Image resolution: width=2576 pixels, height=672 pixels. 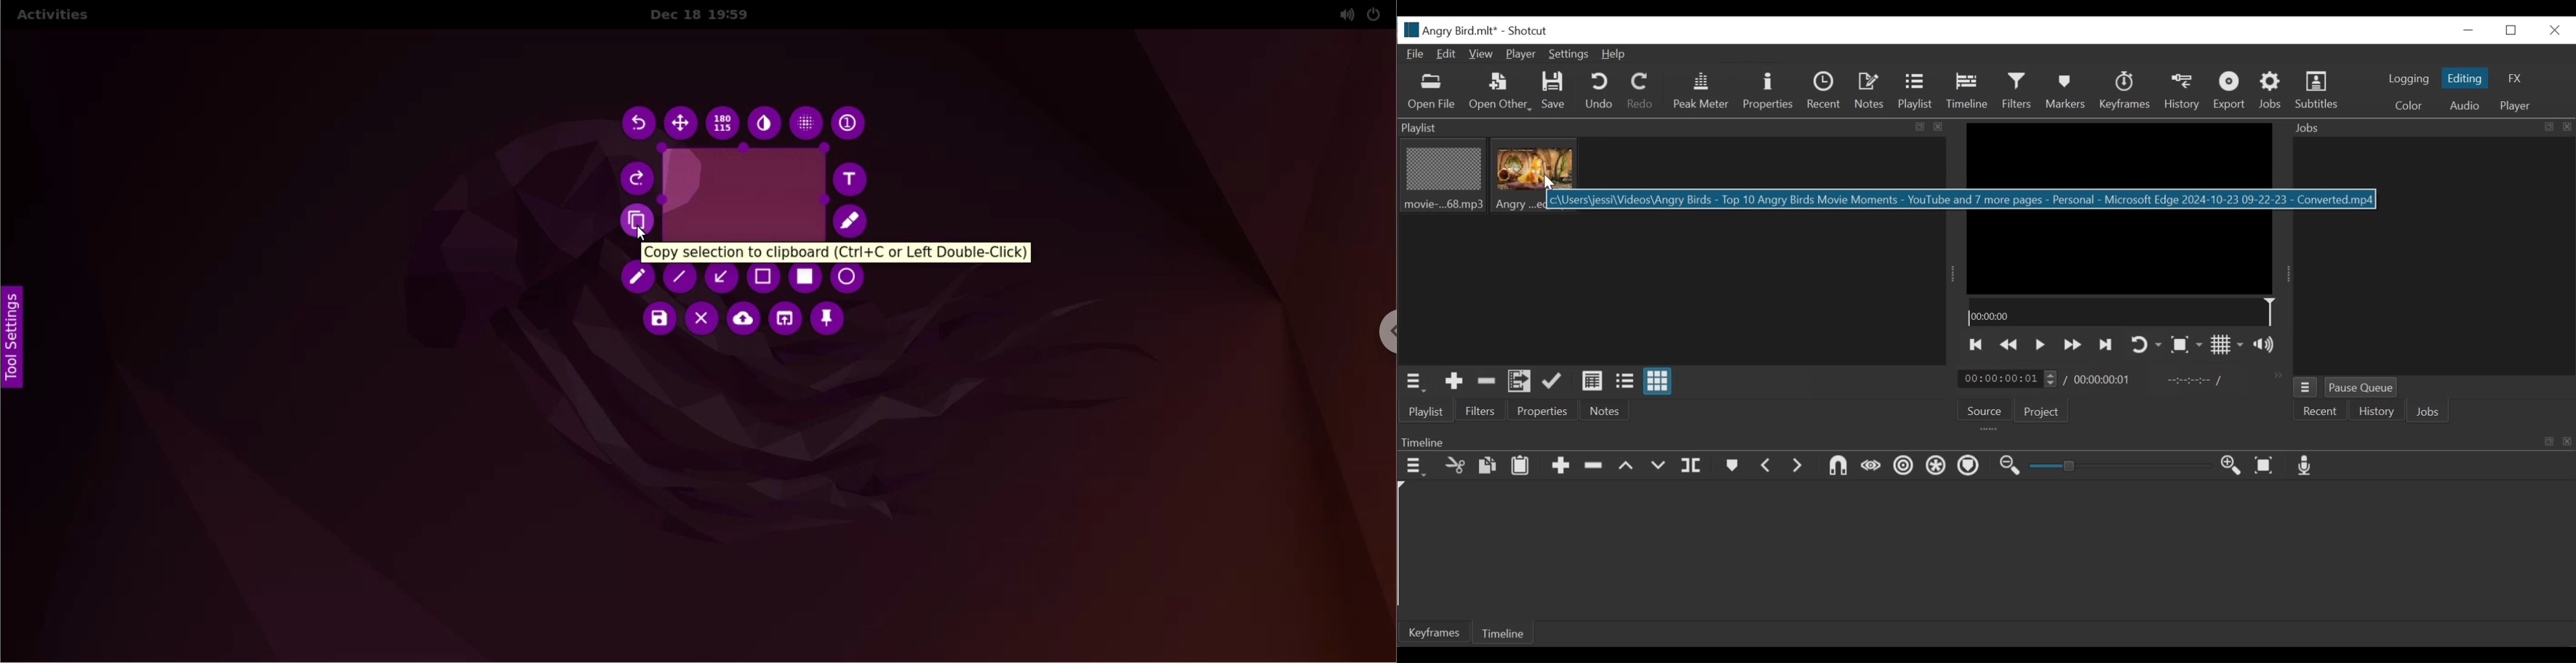 What do you see at coordinates (1691, 468) in the screenshot?
I see `Split playhead` at bounding box center [1691, 468].